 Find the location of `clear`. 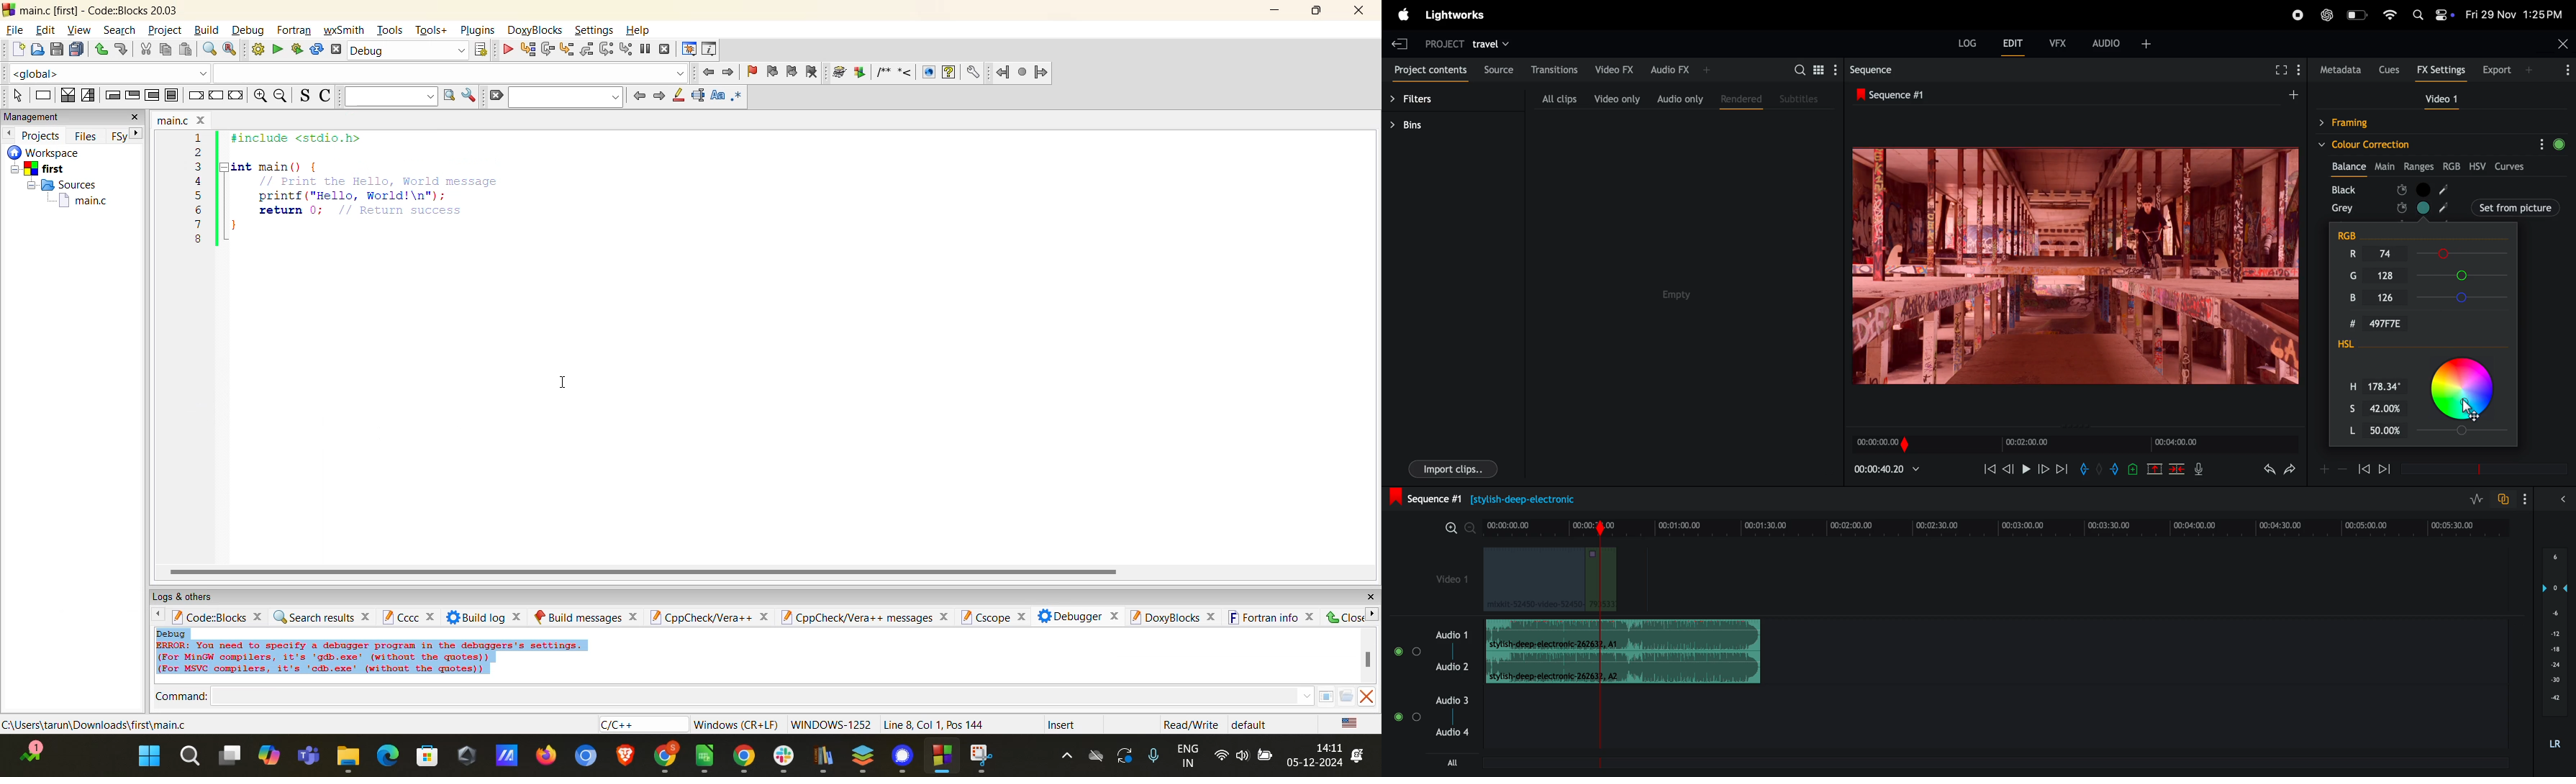

clear is located at coordinates (496, 95).